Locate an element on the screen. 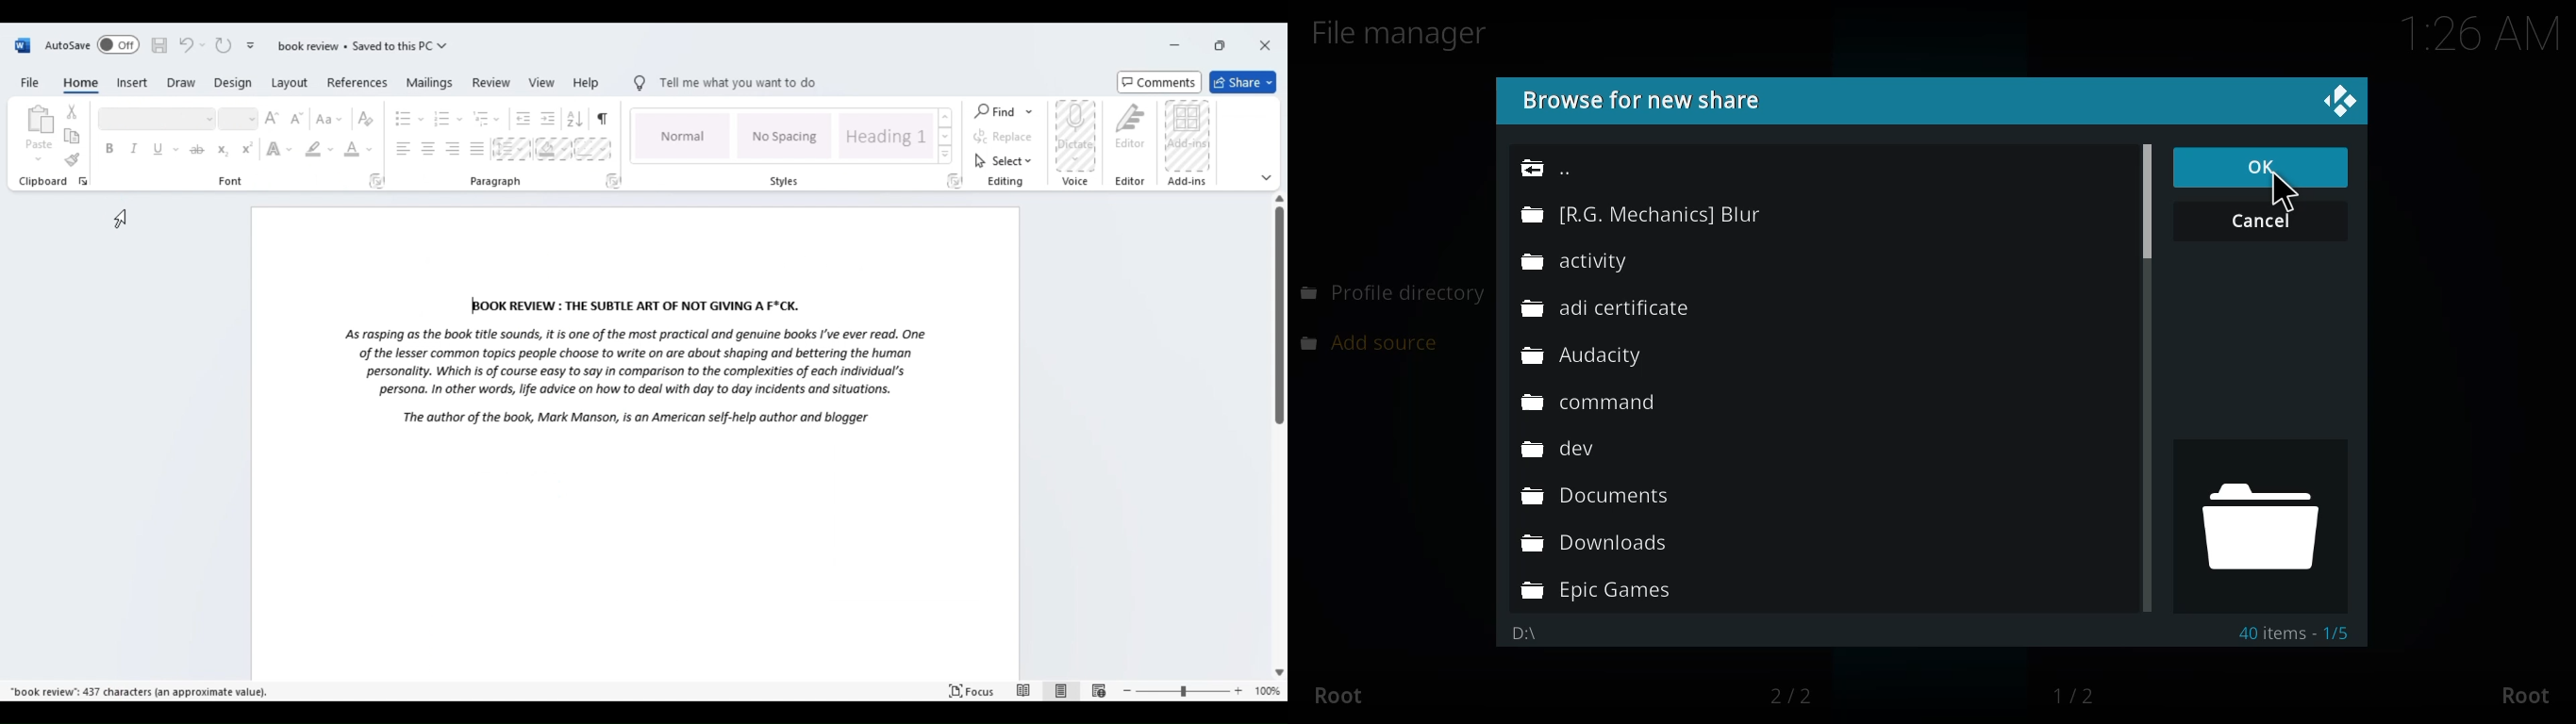 Image resolution: width=2576 pixels, height=728 pixels. time is located at coordinates (2466, 36).